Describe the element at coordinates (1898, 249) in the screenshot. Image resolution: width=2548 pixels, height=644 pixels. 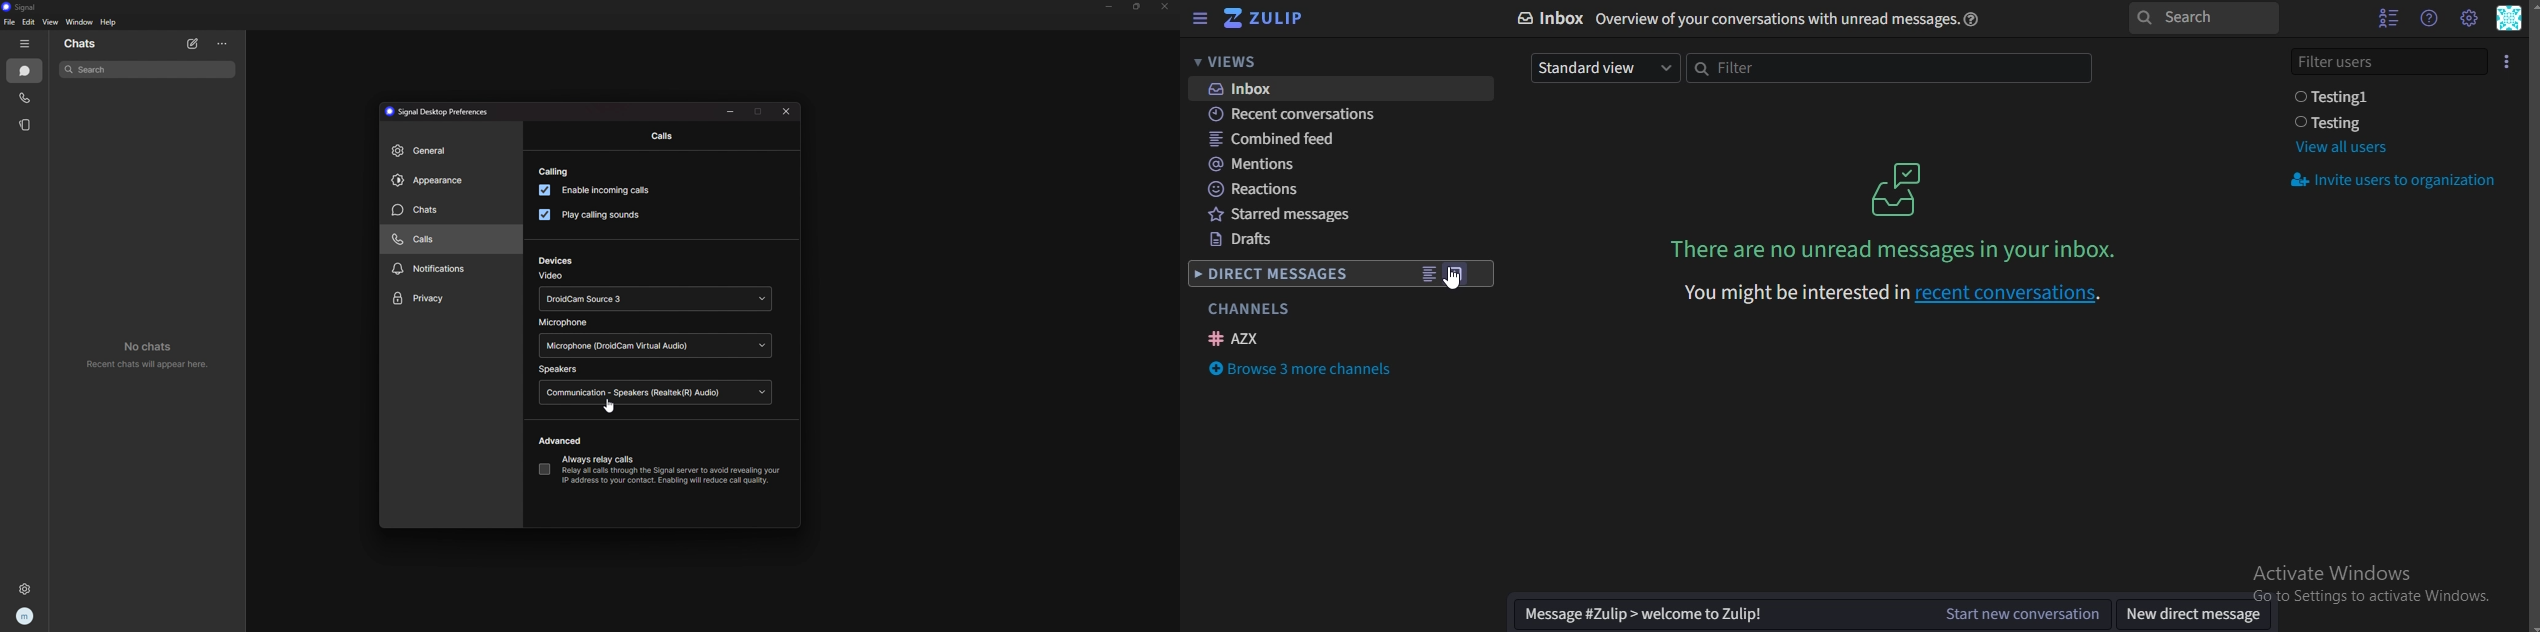
I see `There are no unread messages in your inbox.` at that location.